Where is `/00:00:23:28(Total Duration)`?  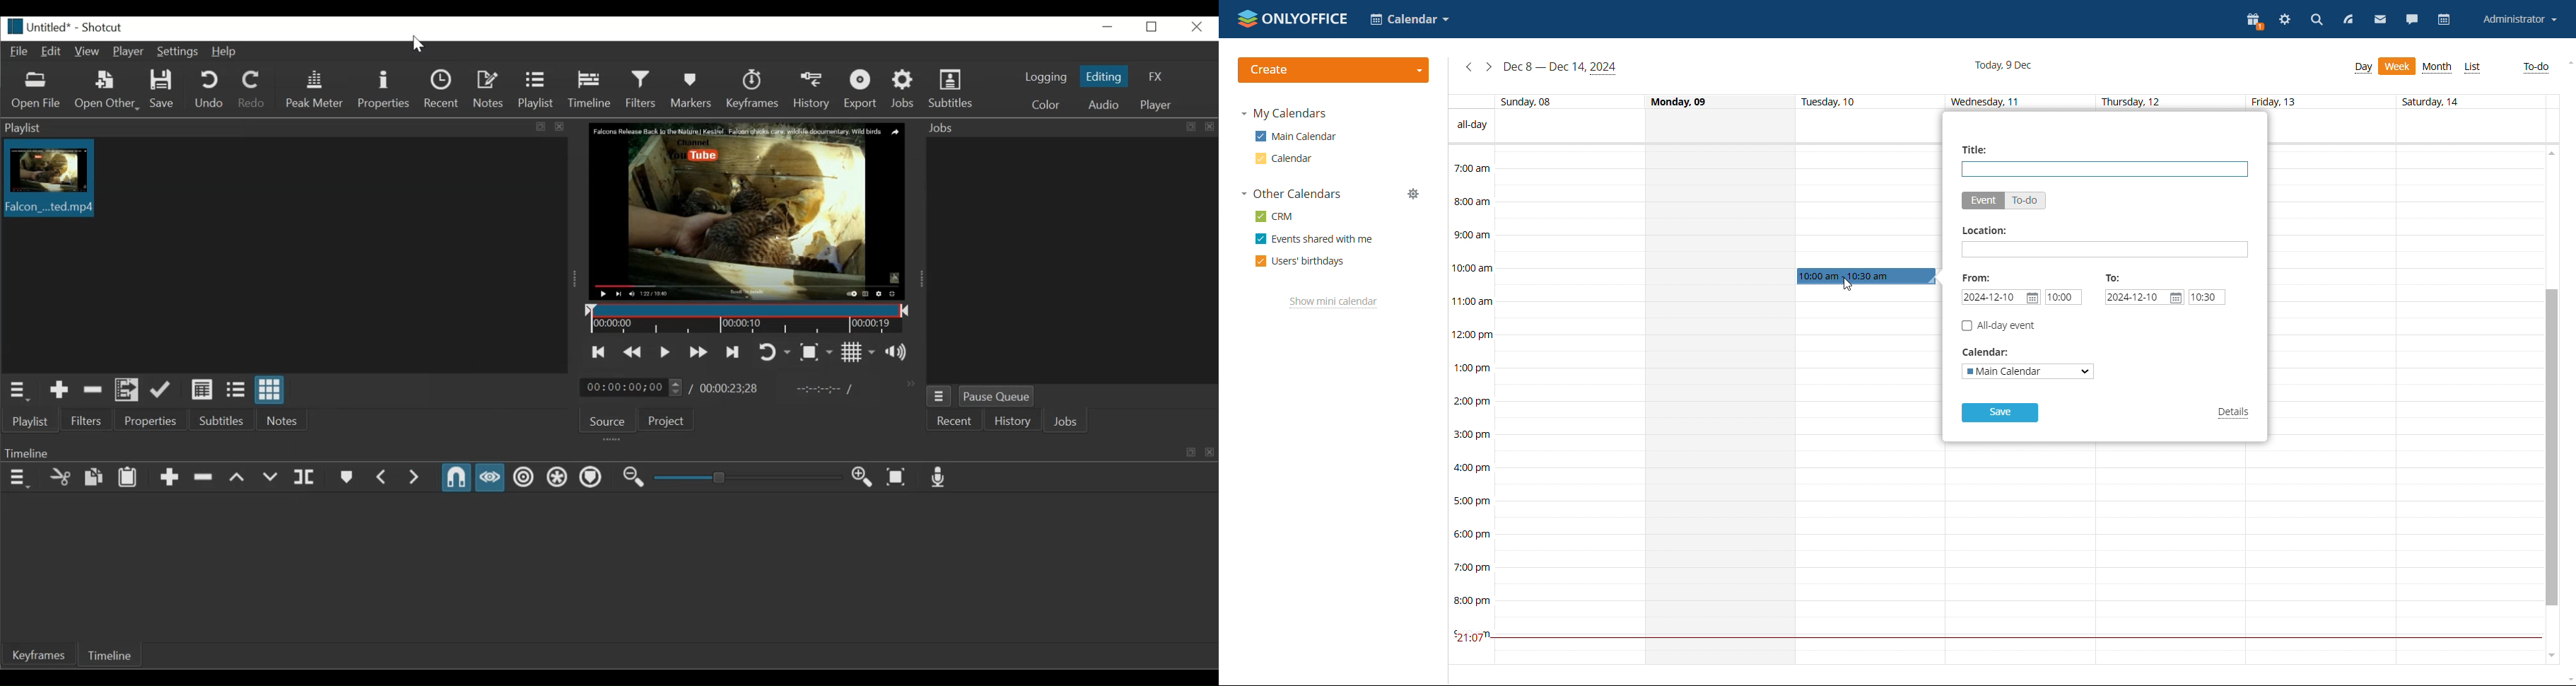
/00:00:23:28(Total Duration) is located at coordinates (726, 386).